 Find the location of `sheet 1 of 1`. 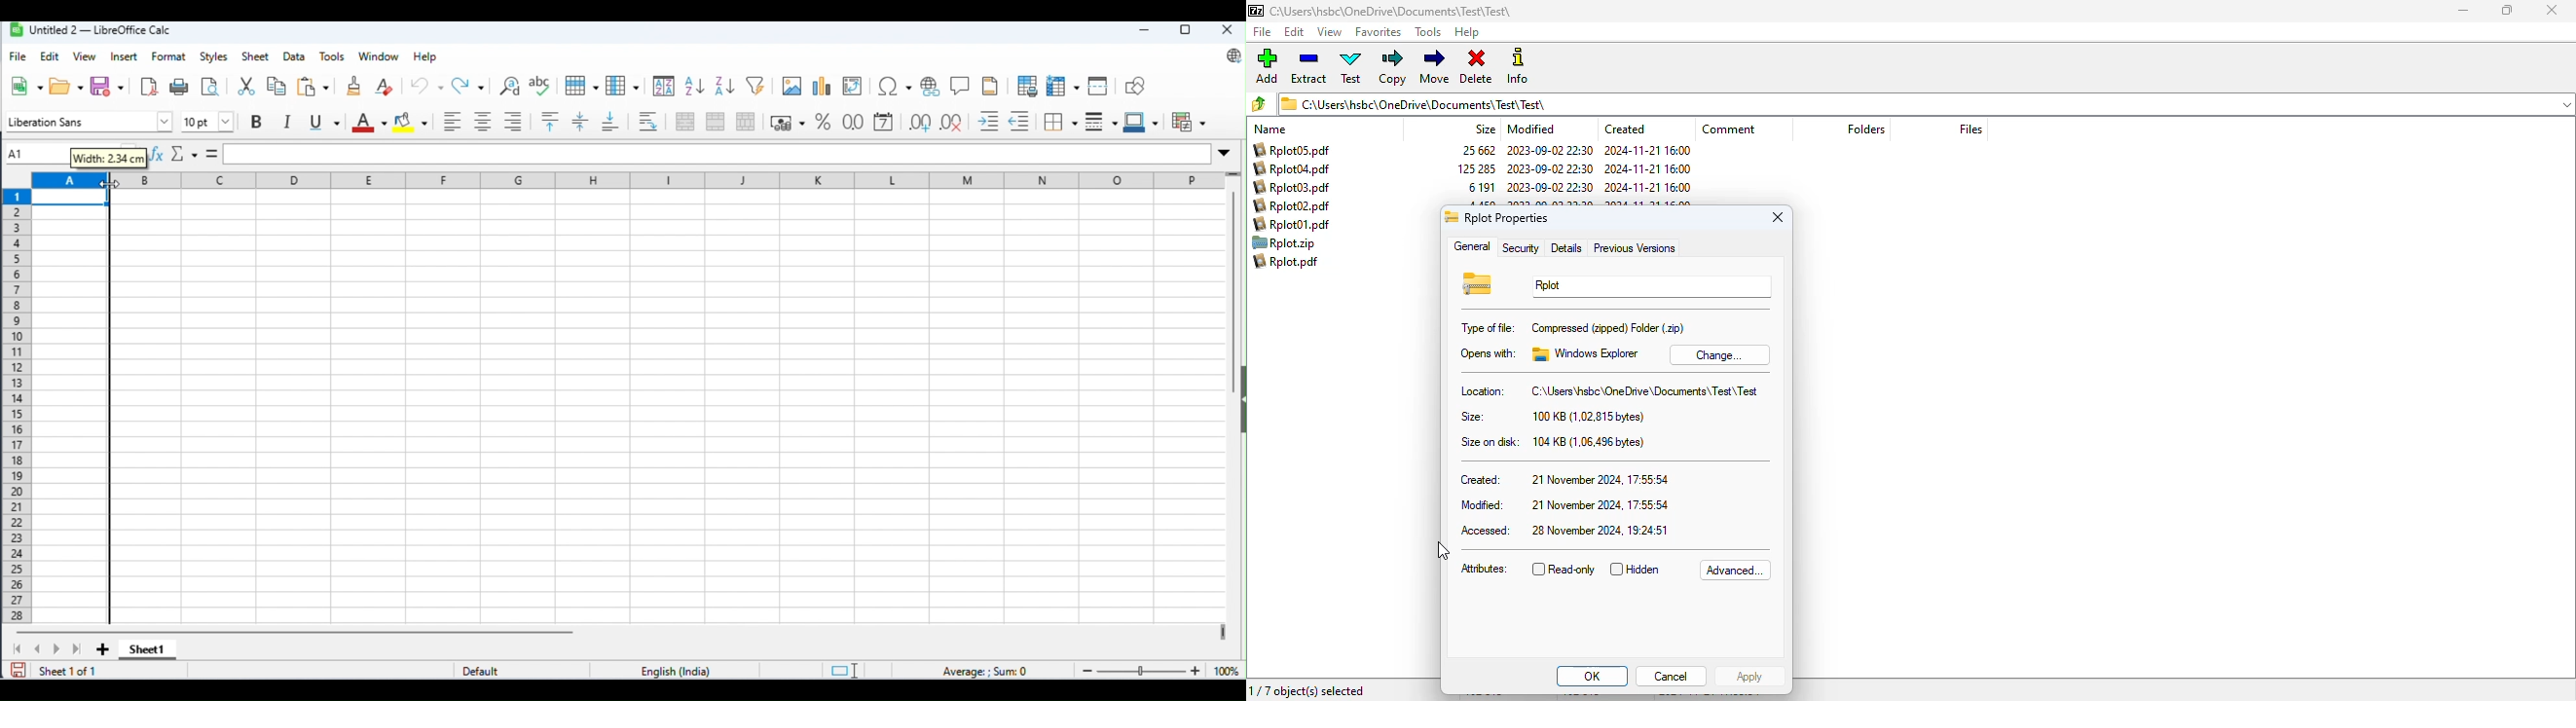

sheet 1 of 1 is located at coordinates (67, 670).